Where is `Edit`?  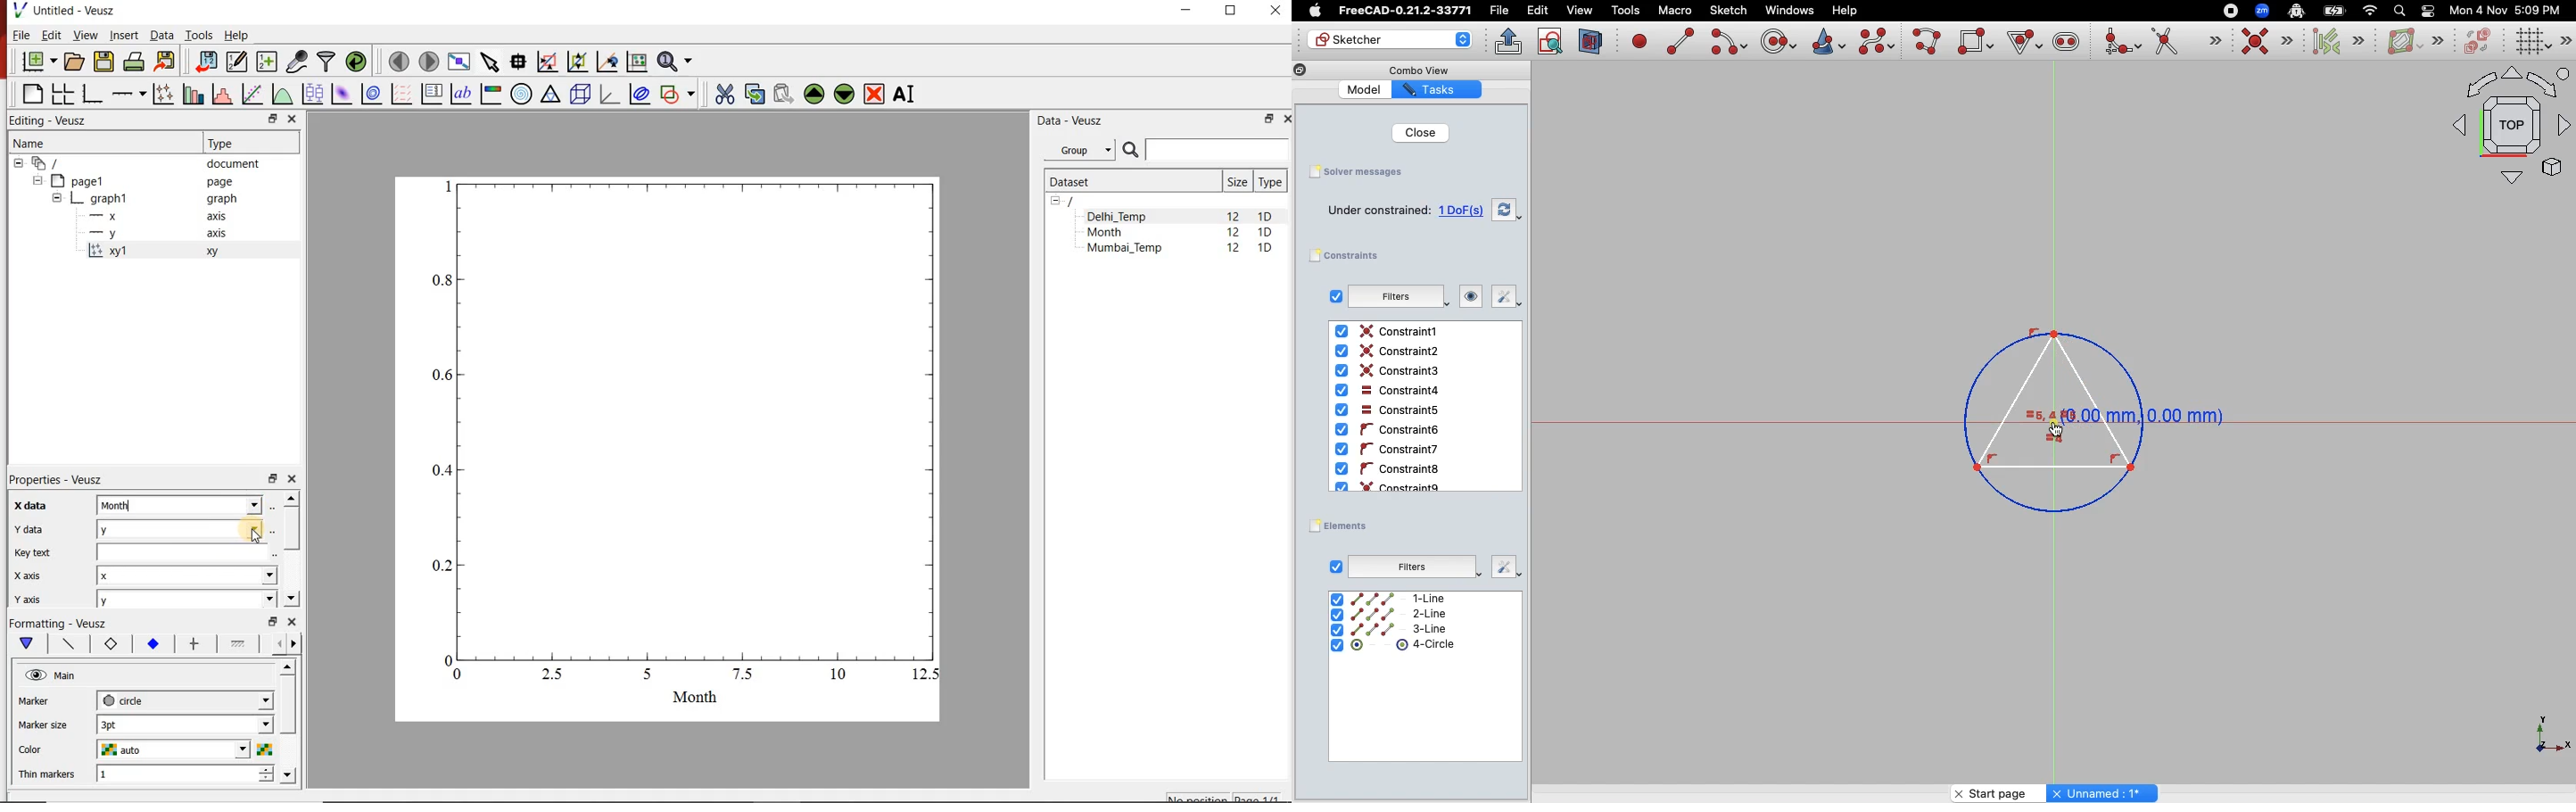 Edit is located at coordinates (1538, 11).